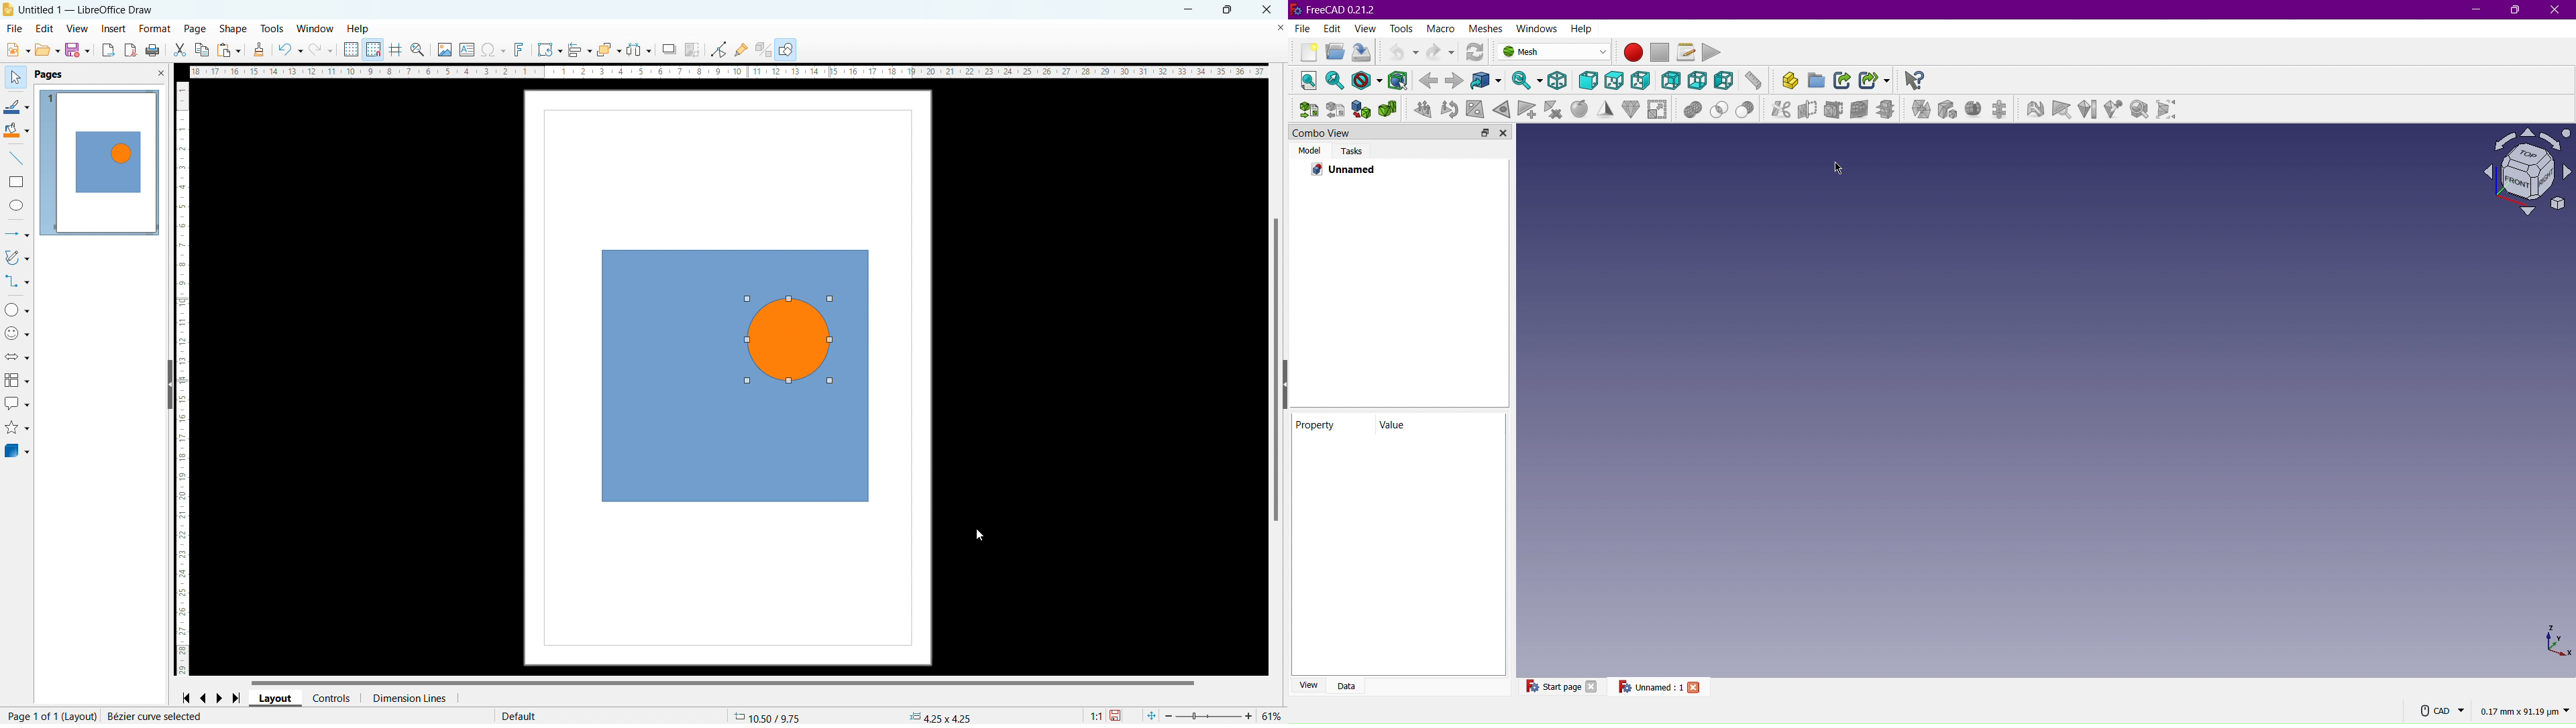 The height and width of the screenshot is (728, 2576). What do you see at coordinates (669, 49) in the screenshot?
I see `shadow` at bounding box center [669, 49].